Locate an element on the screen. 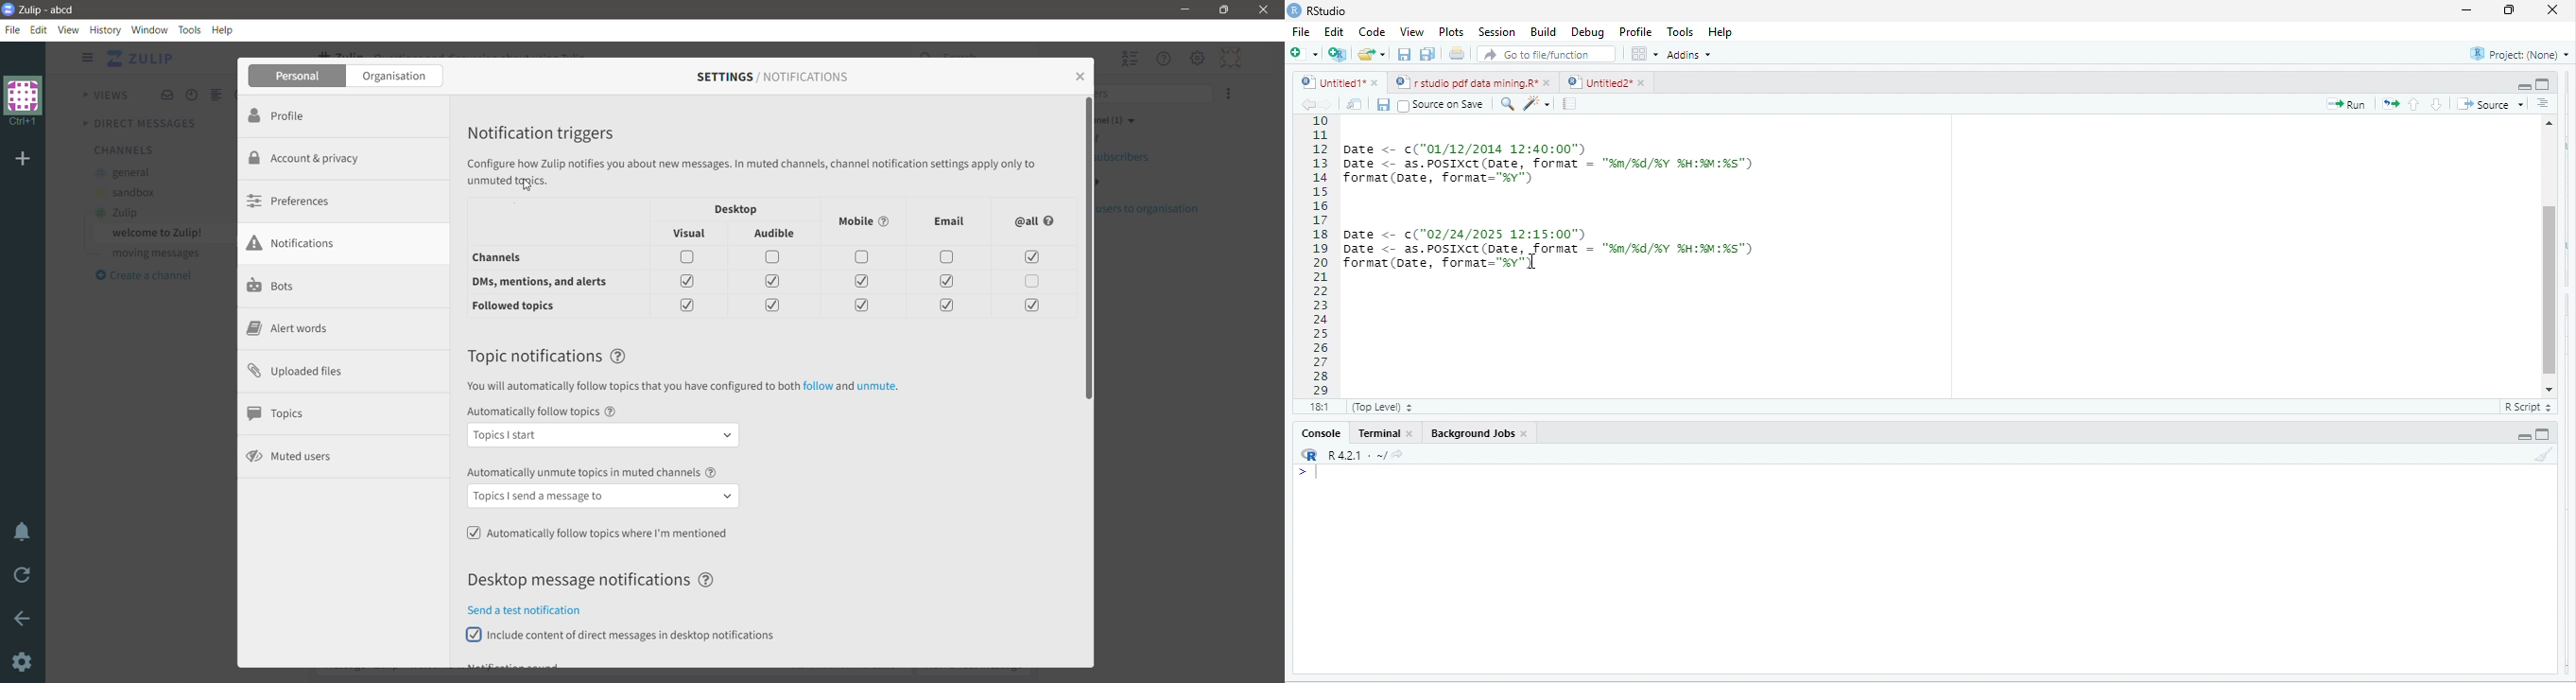  check box is located at coordinates (775, 307).